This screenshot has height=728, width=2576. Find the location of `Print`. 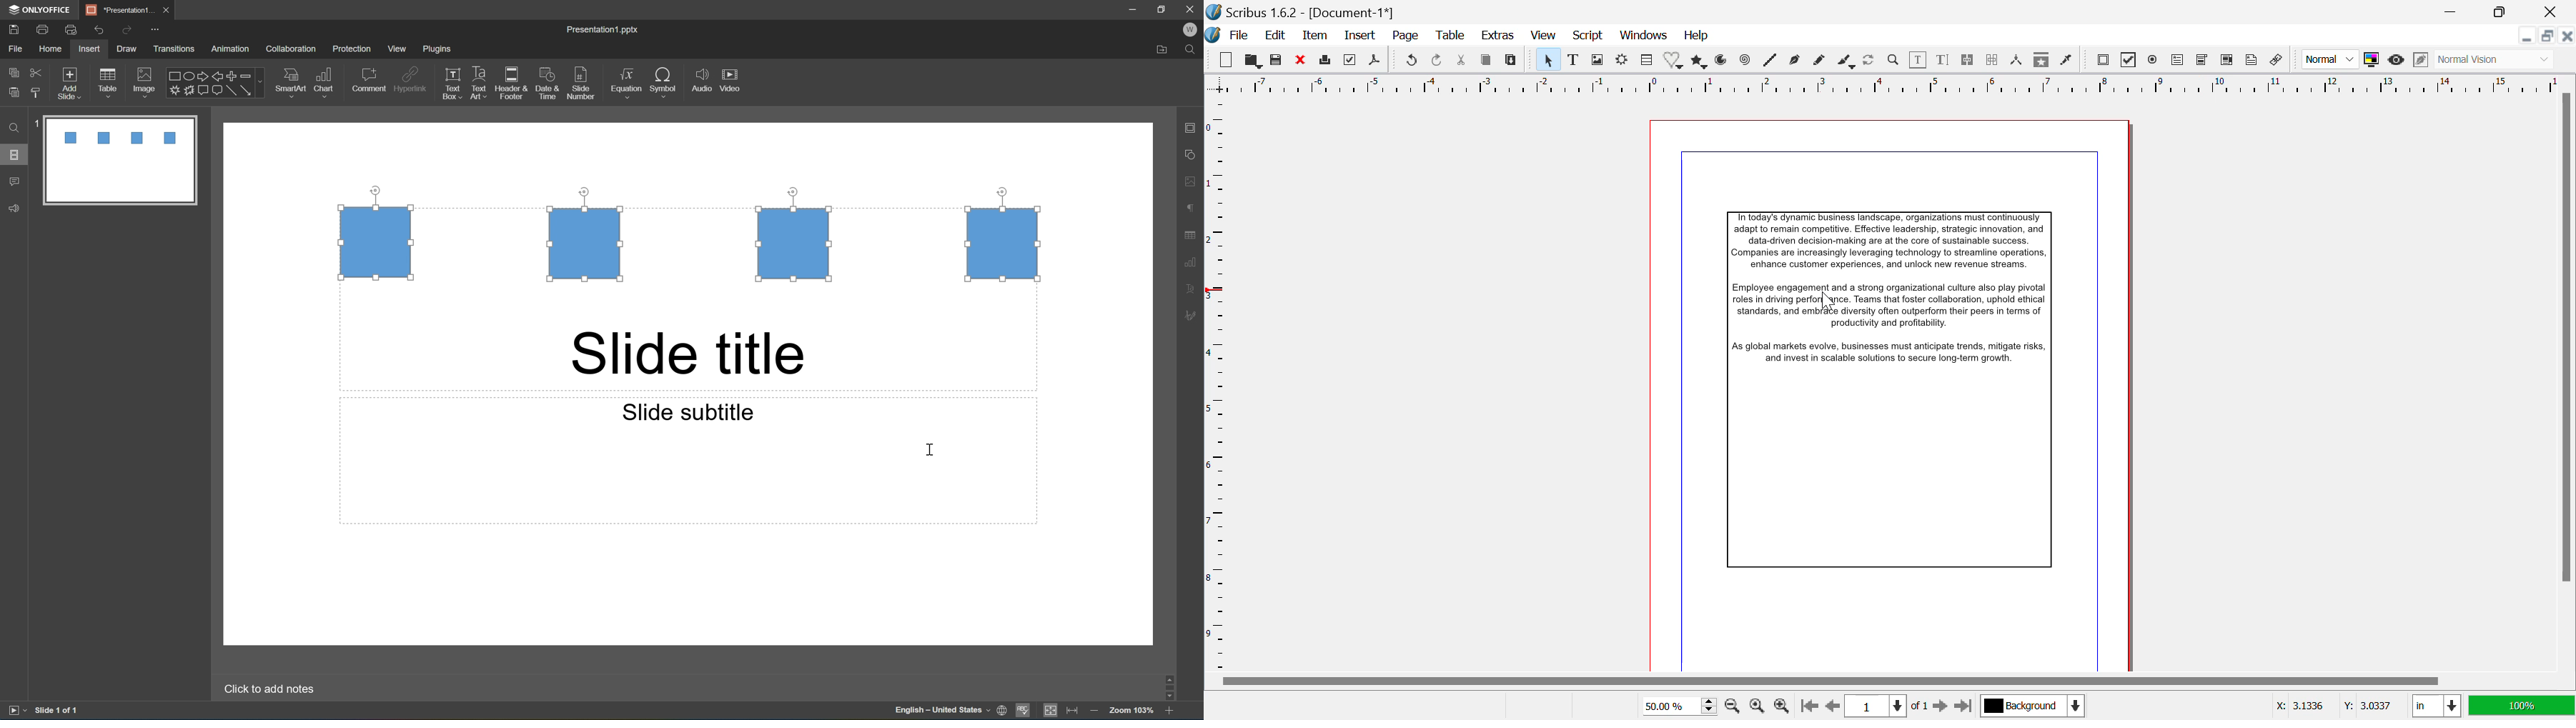

Print is located at coordinates (1327, 61).